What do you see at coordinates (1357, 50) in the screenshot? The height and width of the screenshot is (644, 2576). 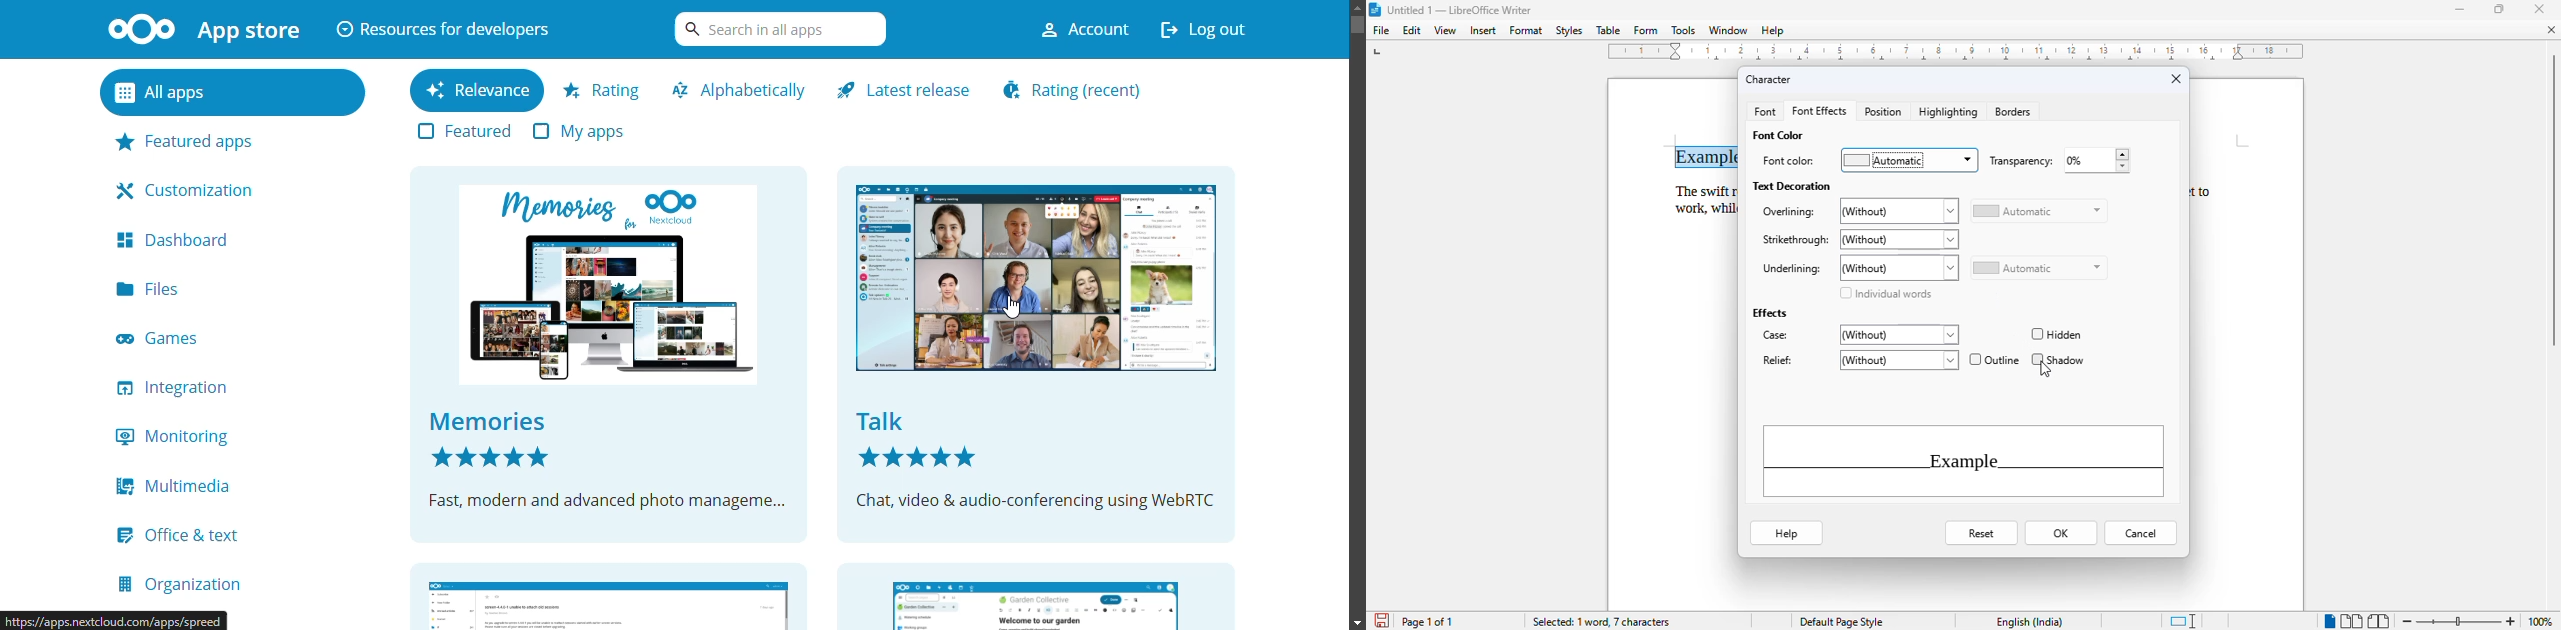 I see `Horizontal navigation` at bounding box center [1357, 50].